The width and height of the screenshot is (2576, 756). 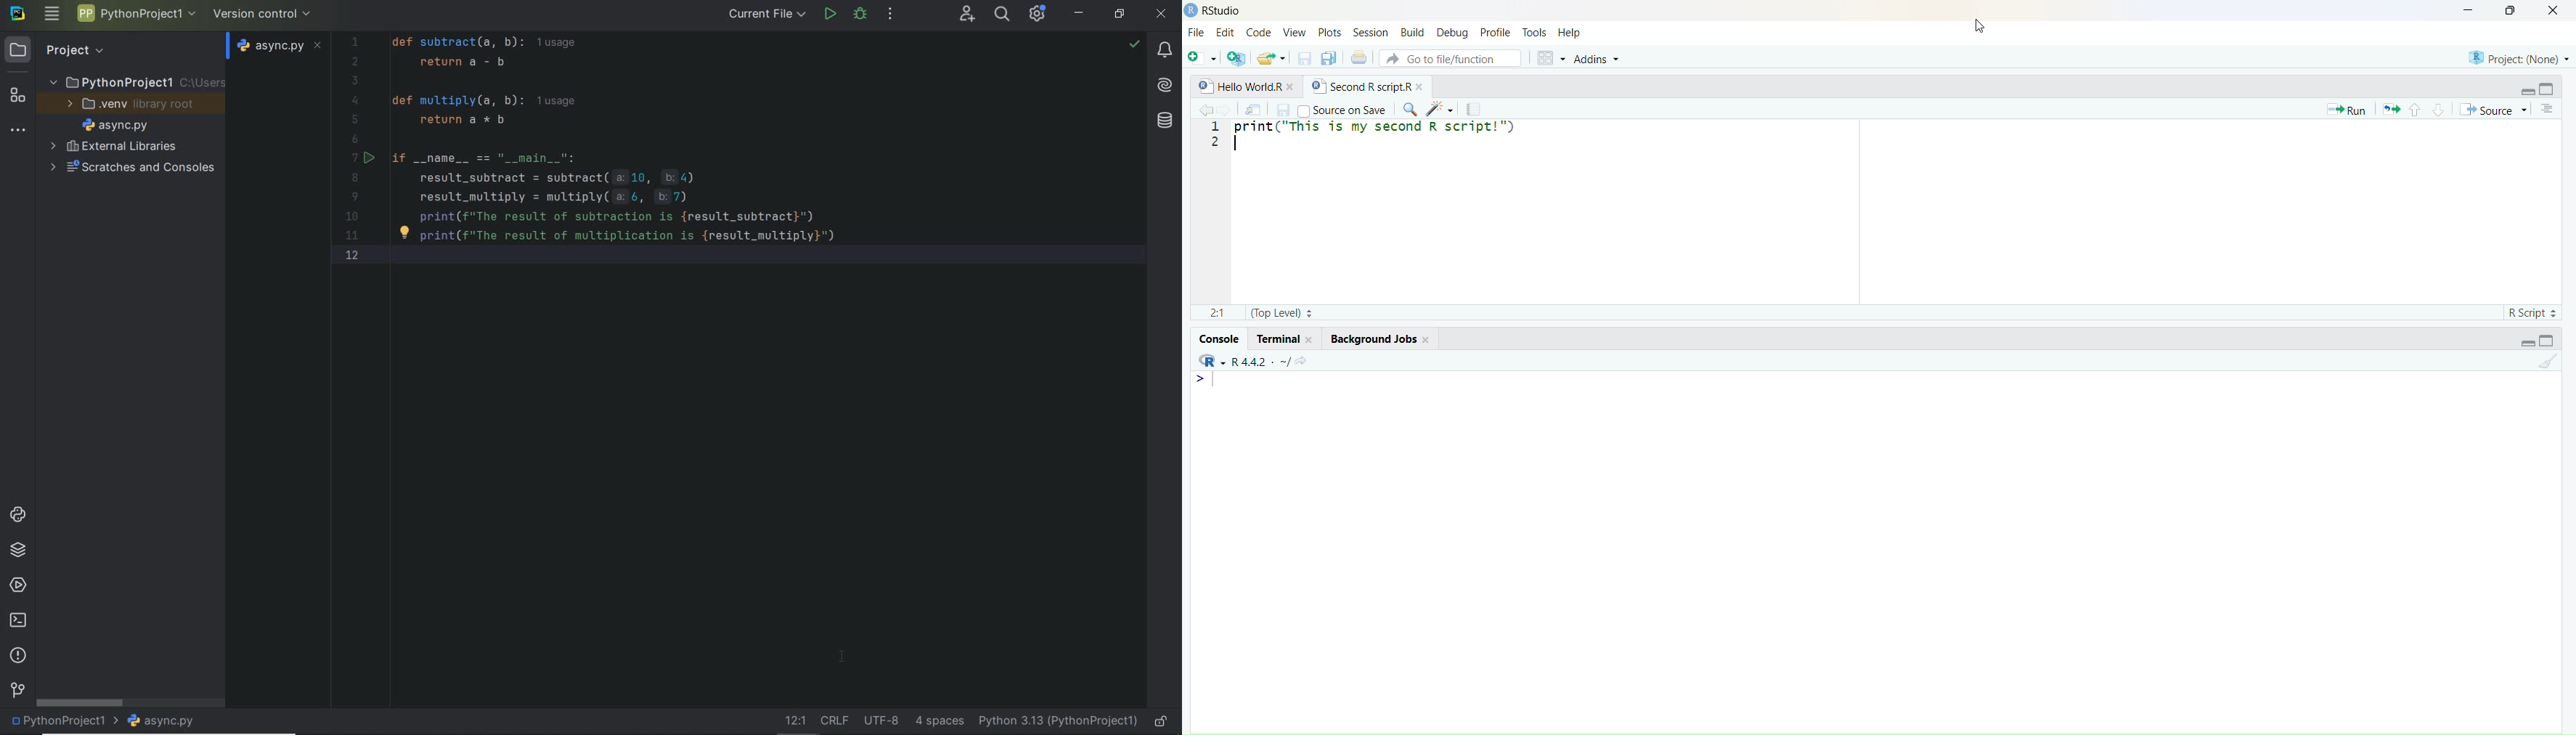 I want to click on Close, so click(x=2553, y=12).